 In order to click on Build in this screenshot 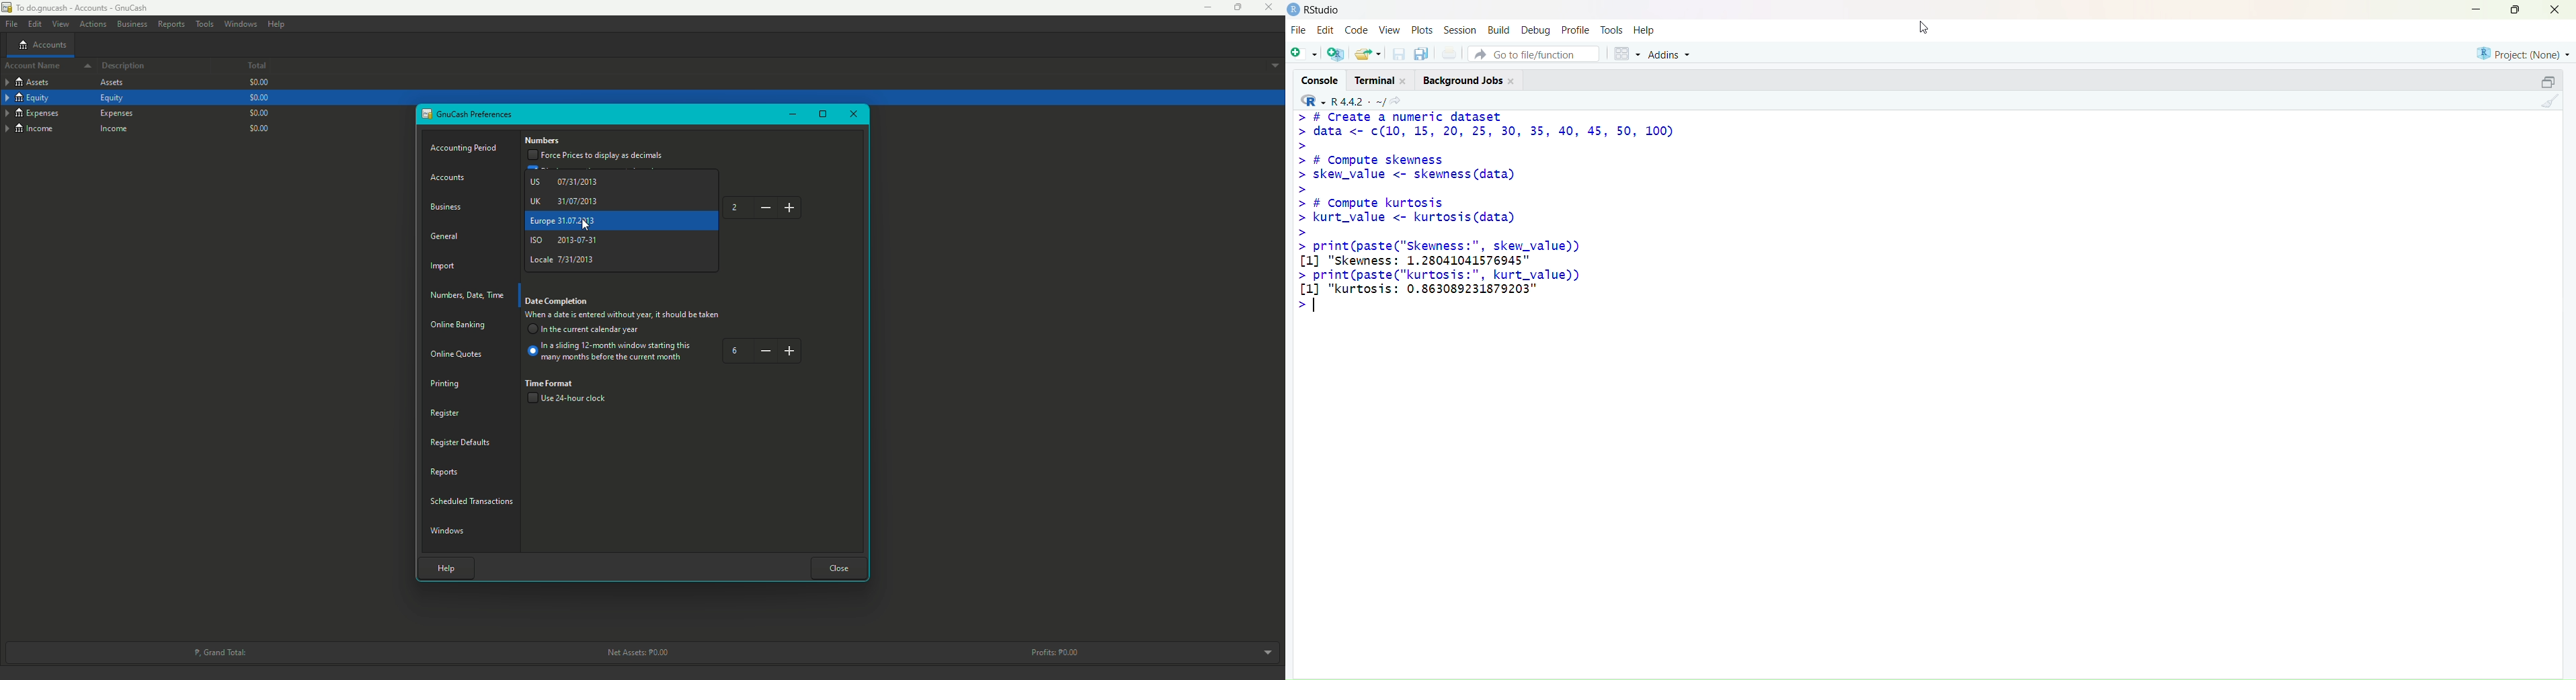, I will do `click(1498, 29)`.